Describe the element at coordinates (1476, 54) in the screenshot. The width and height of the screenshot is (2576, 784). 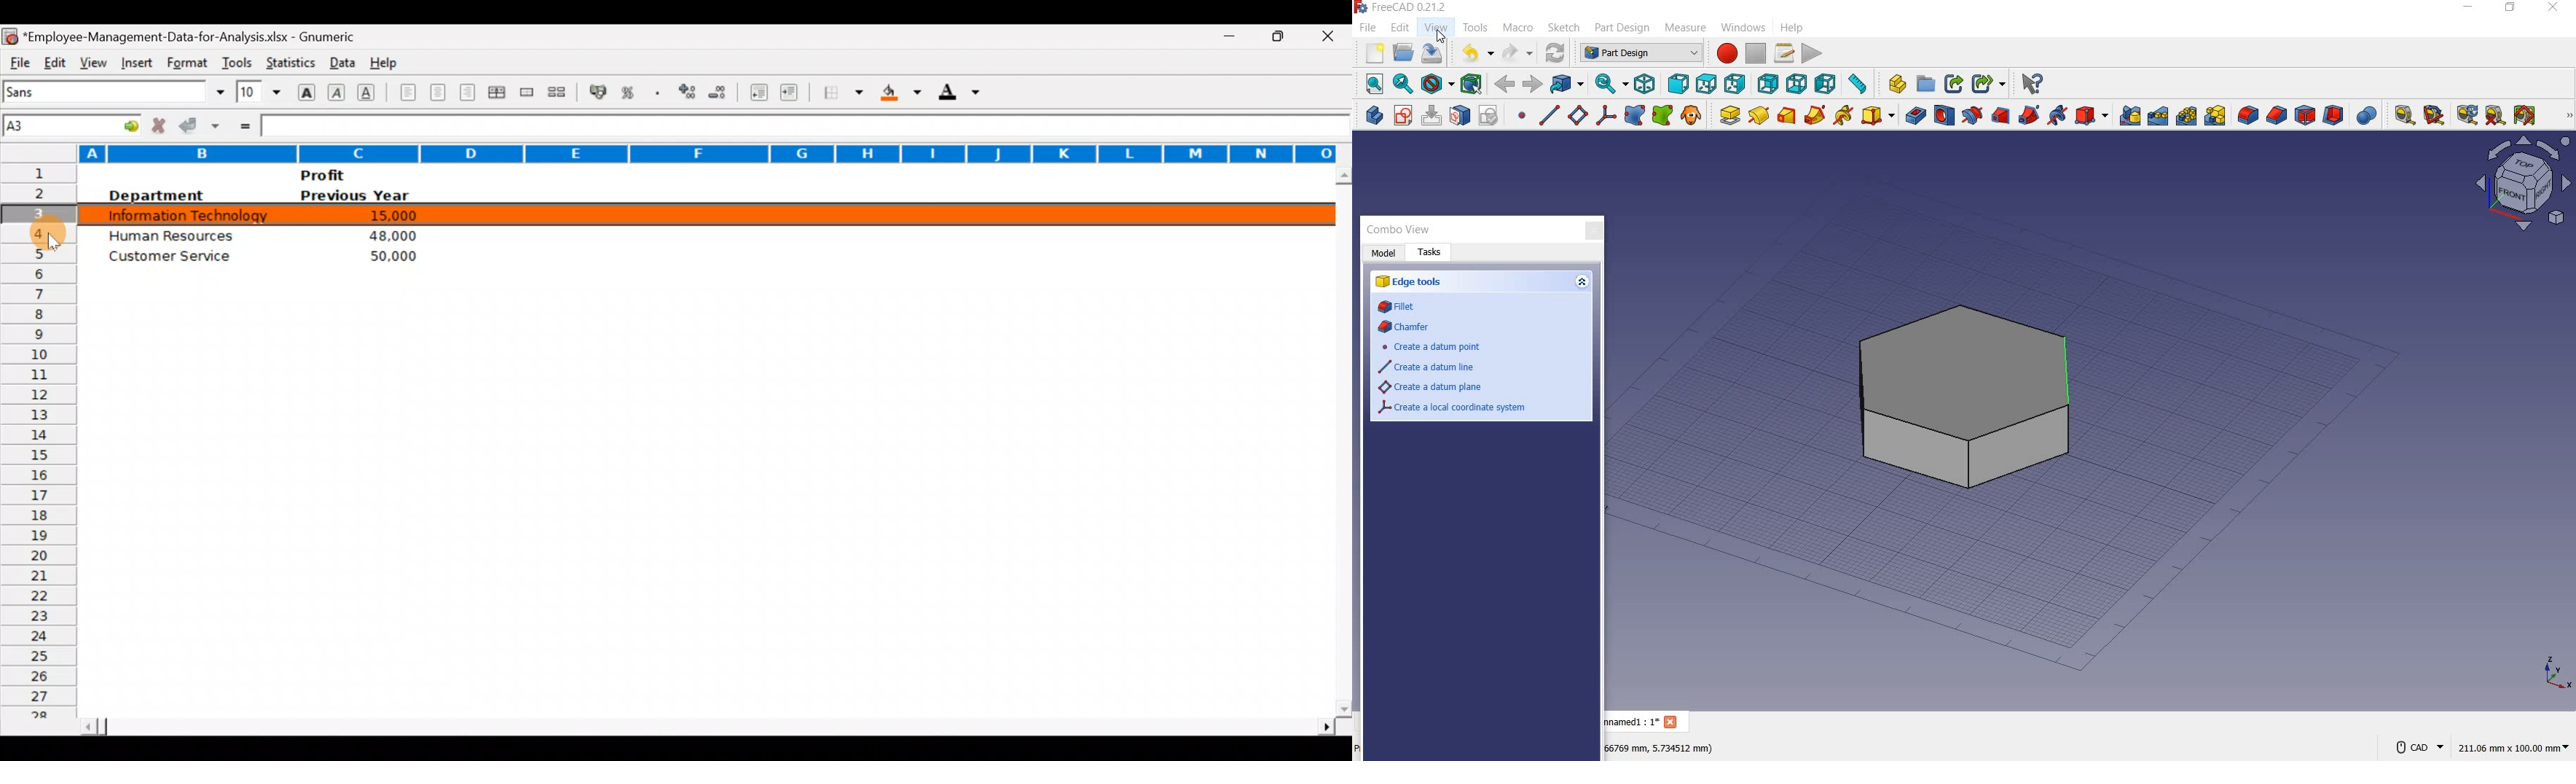
I see `undo` at that location.